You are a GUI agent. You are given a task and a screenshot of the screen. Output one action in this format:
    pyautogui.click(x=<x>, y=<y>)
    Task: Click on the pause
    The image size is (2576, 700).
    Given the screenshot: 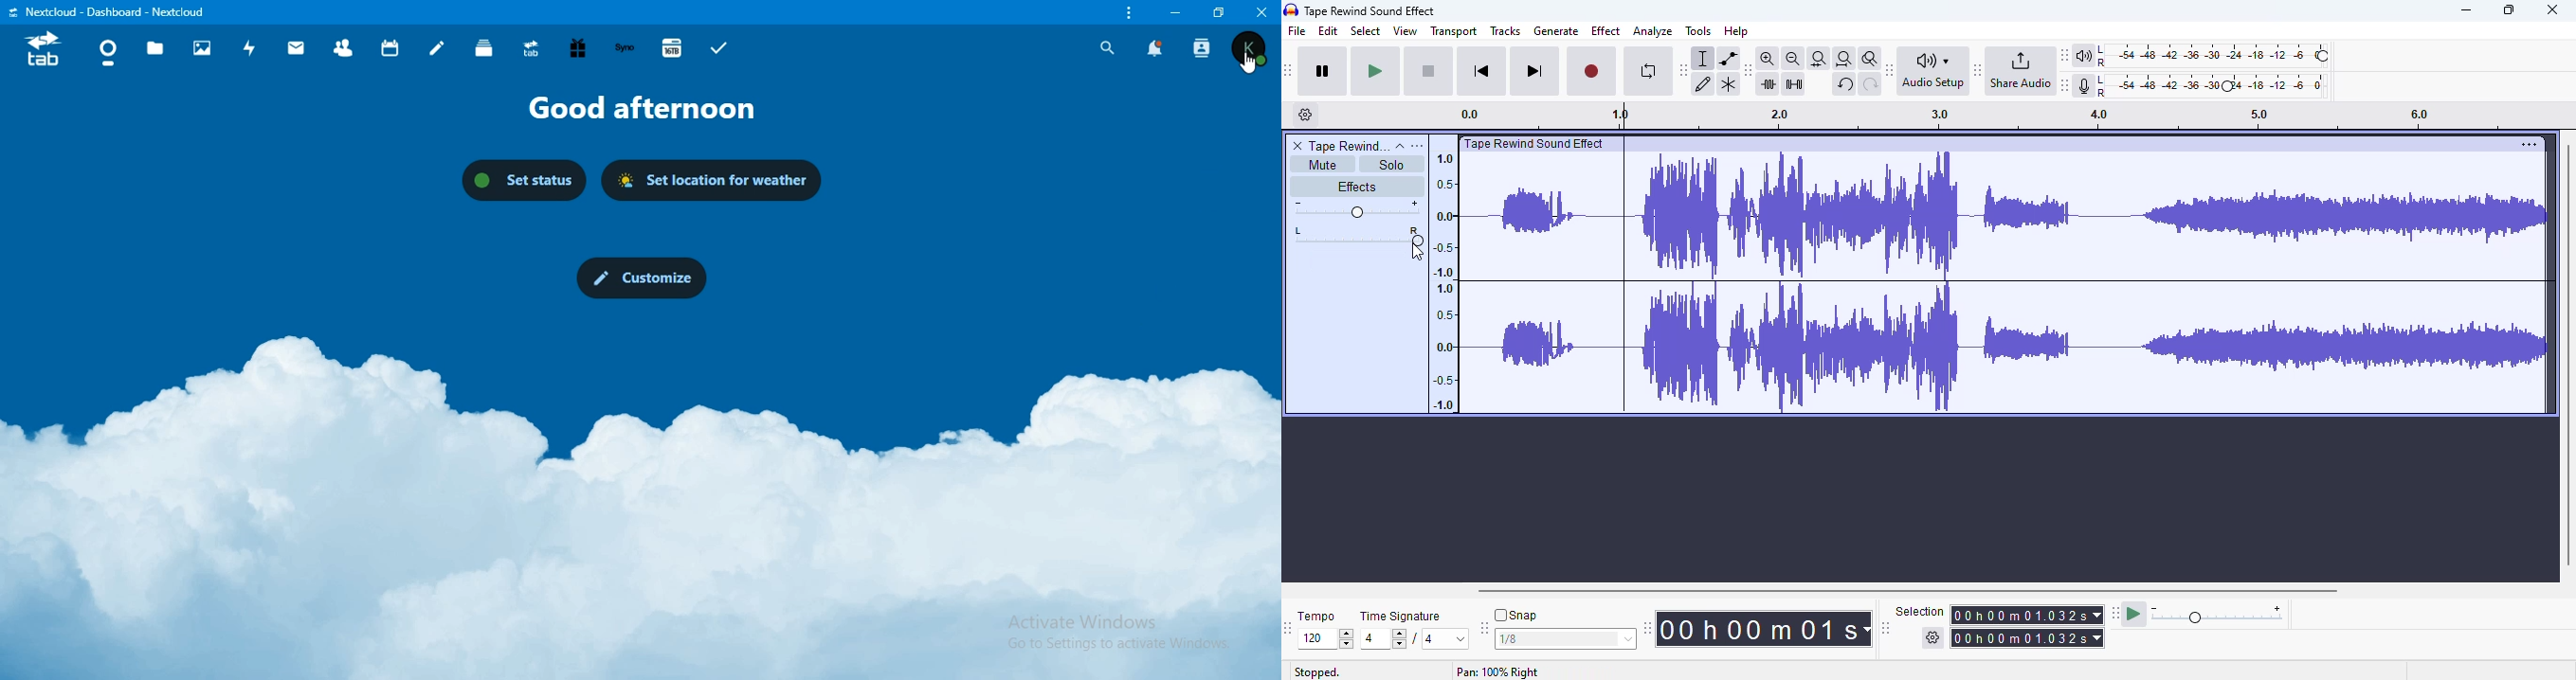 What is the action you would take?
    pyautogui.click(x=1323, y=71)
    